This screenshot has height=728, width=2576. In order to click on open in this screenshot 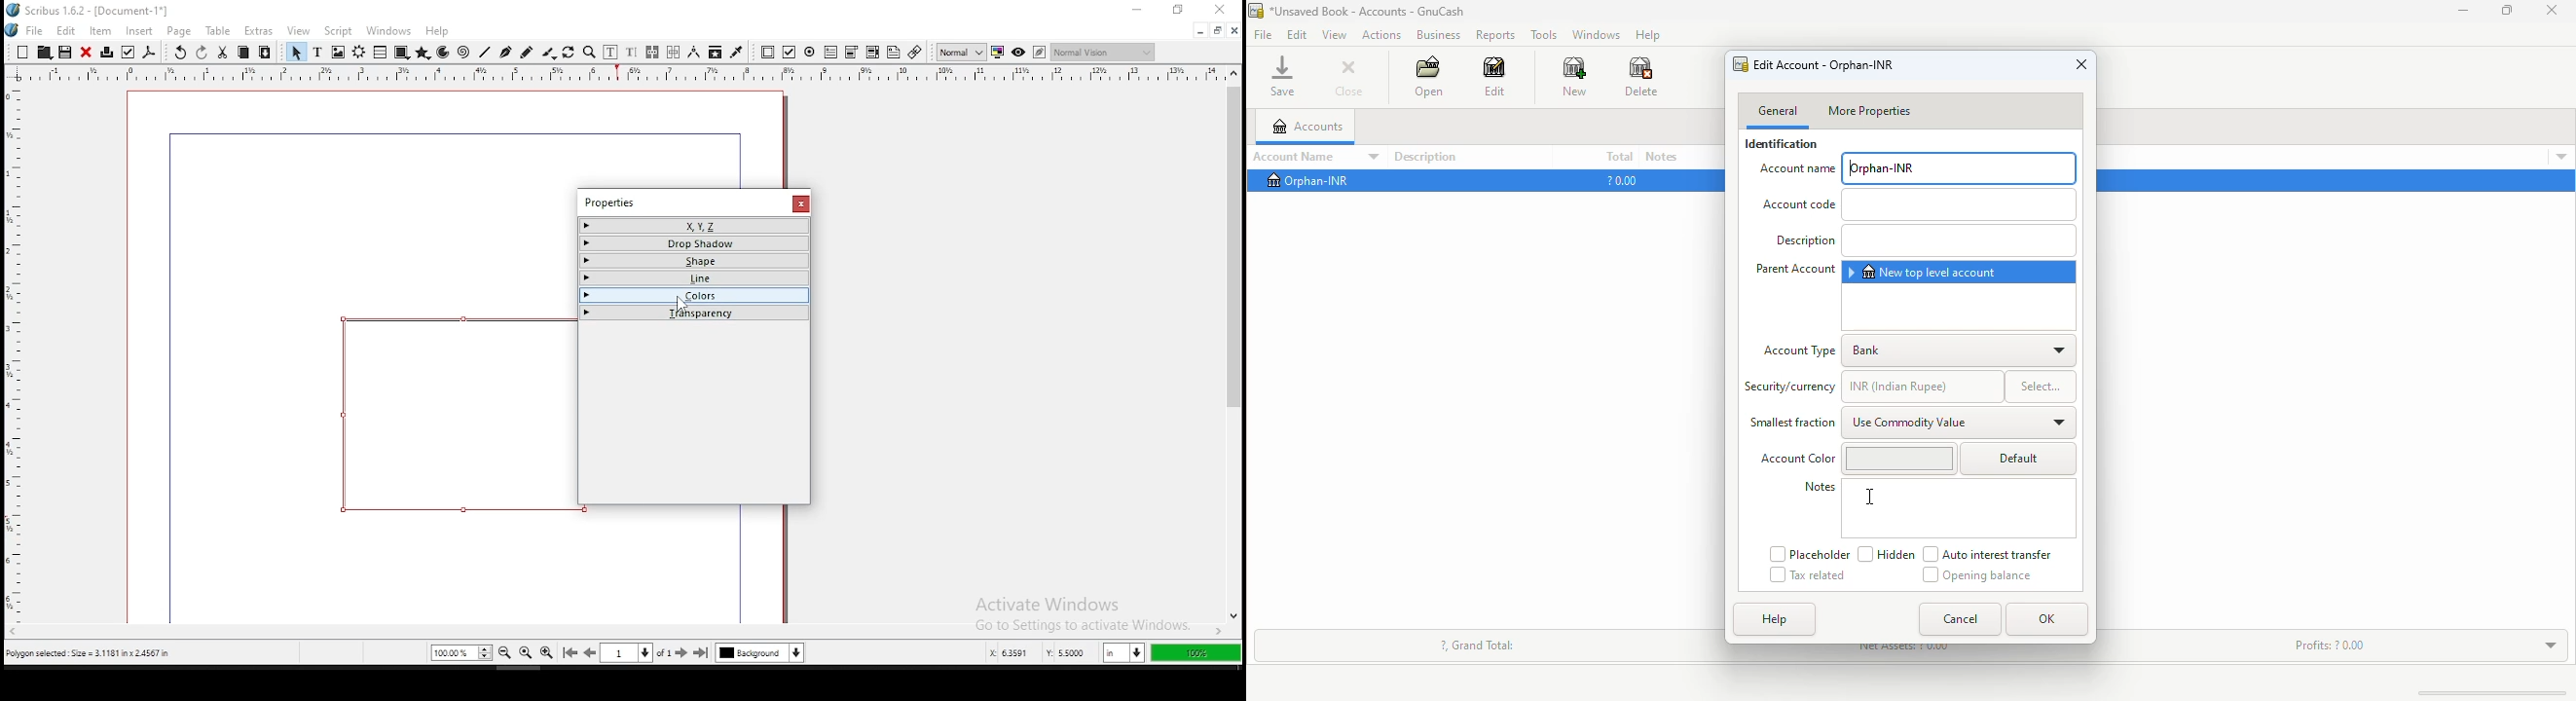, I will do `click(43, 52)`.